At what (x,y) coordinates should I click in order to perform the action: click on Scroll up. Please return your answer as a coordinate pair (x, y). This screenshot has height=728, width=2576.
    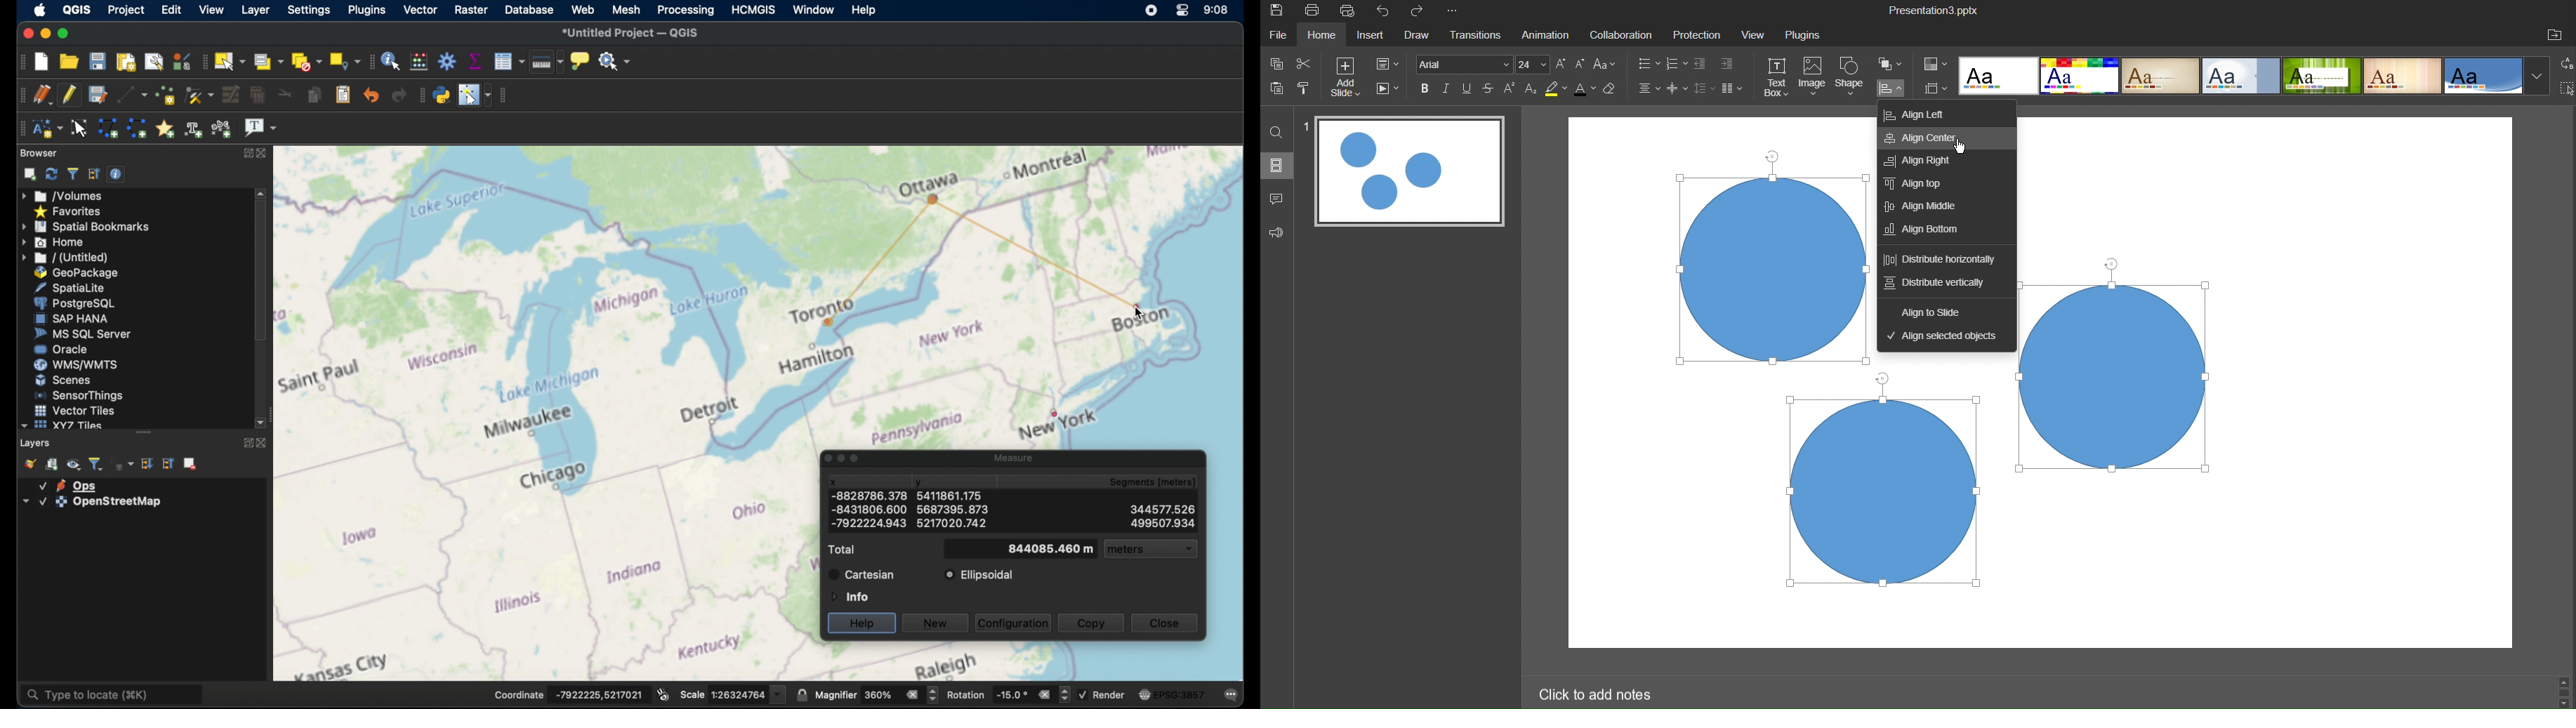
    Looking at the image, I should click on (2568, 678).